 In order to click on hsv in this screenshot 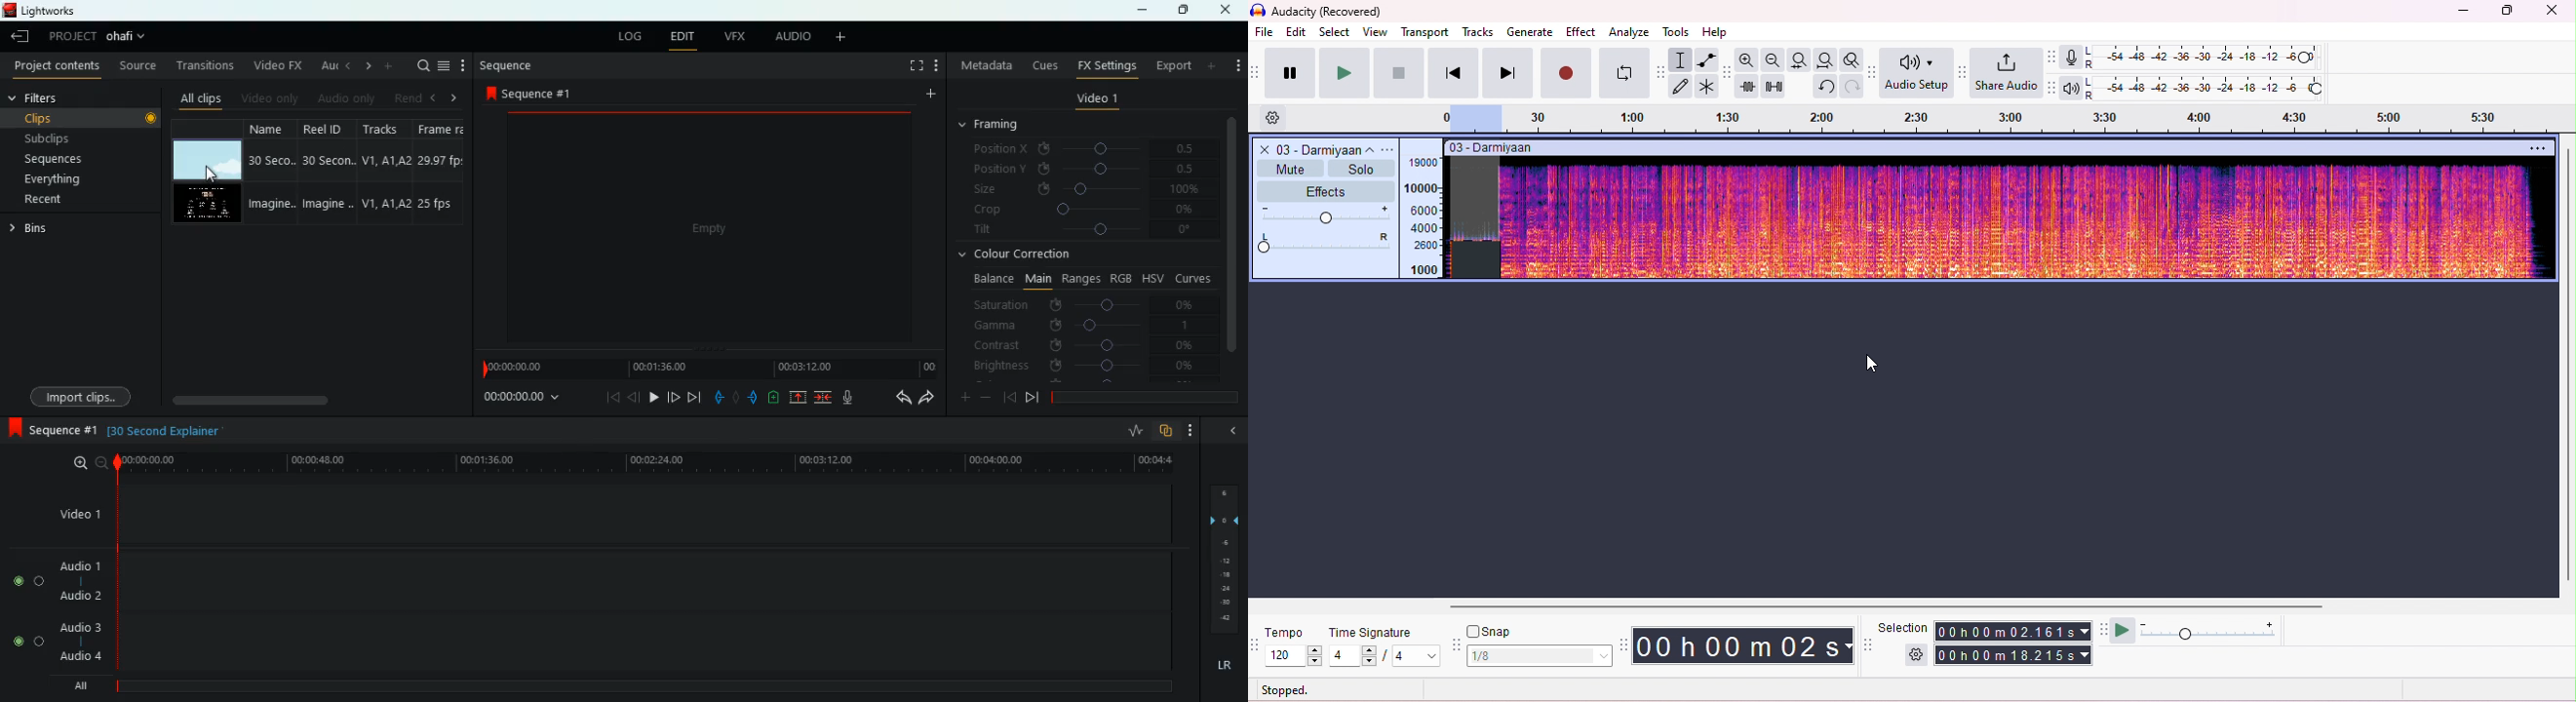, I will do `click(1152, 278)`.